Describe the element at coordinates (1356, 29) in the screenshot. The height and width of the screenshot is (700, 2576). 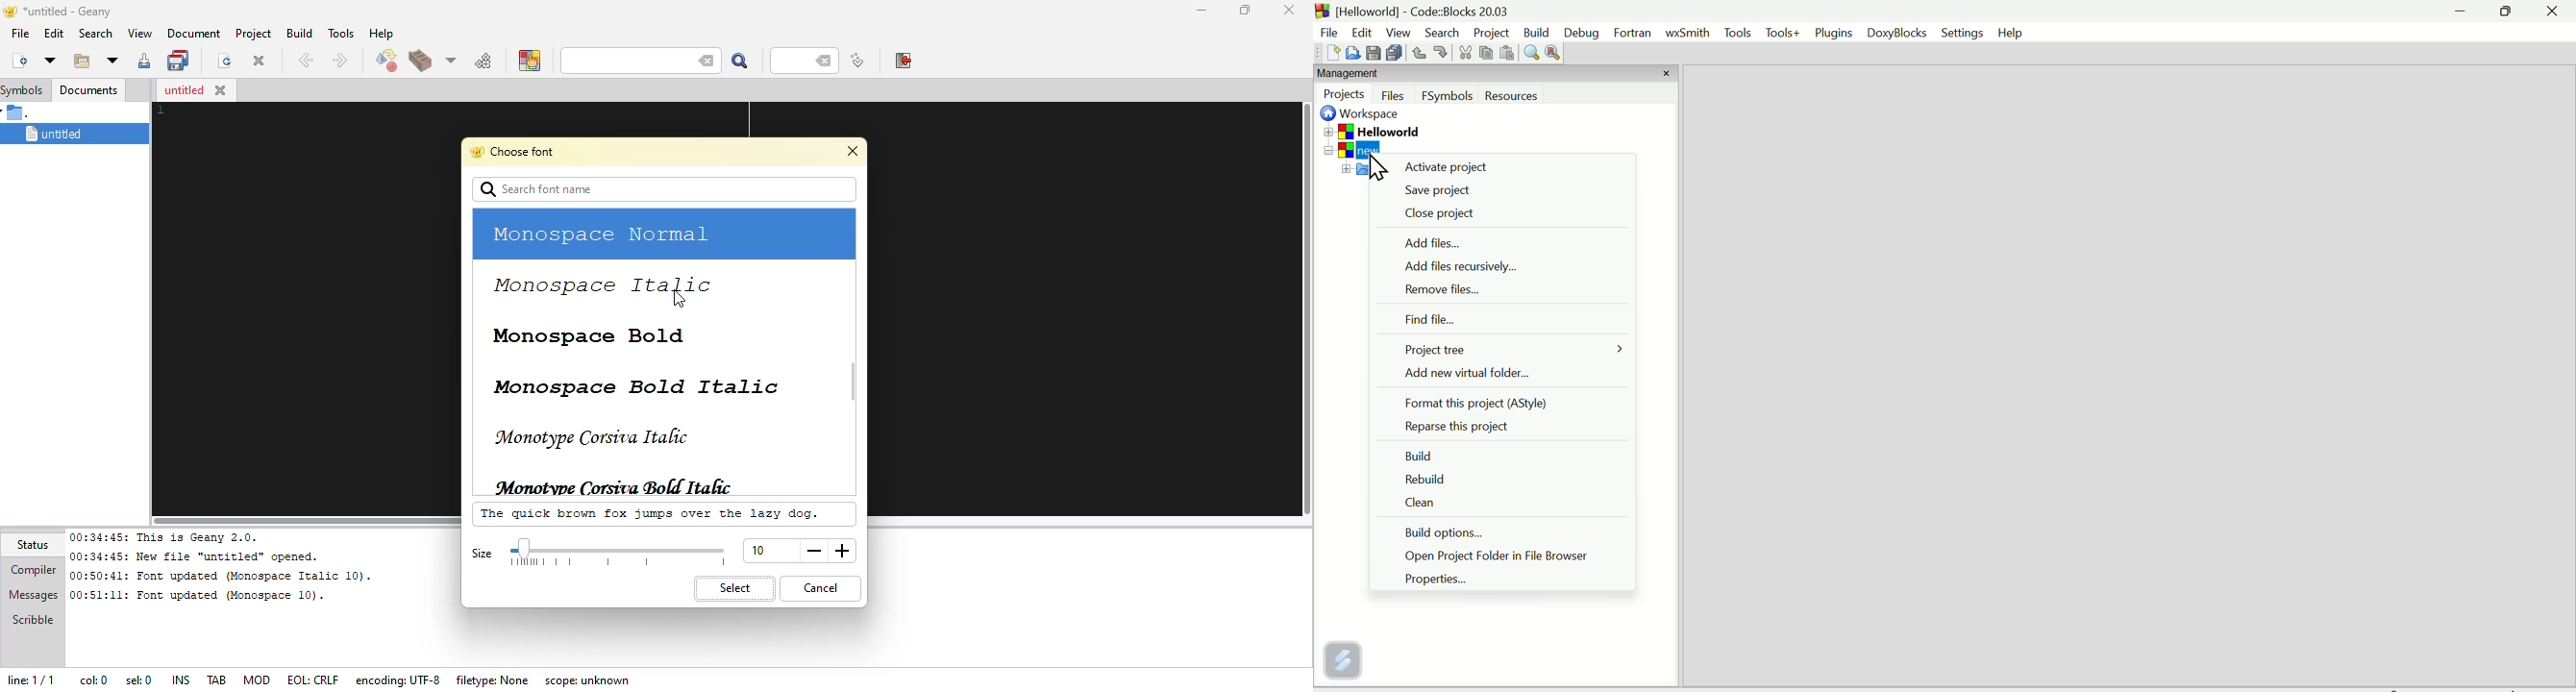
I see `Edit` at that location.